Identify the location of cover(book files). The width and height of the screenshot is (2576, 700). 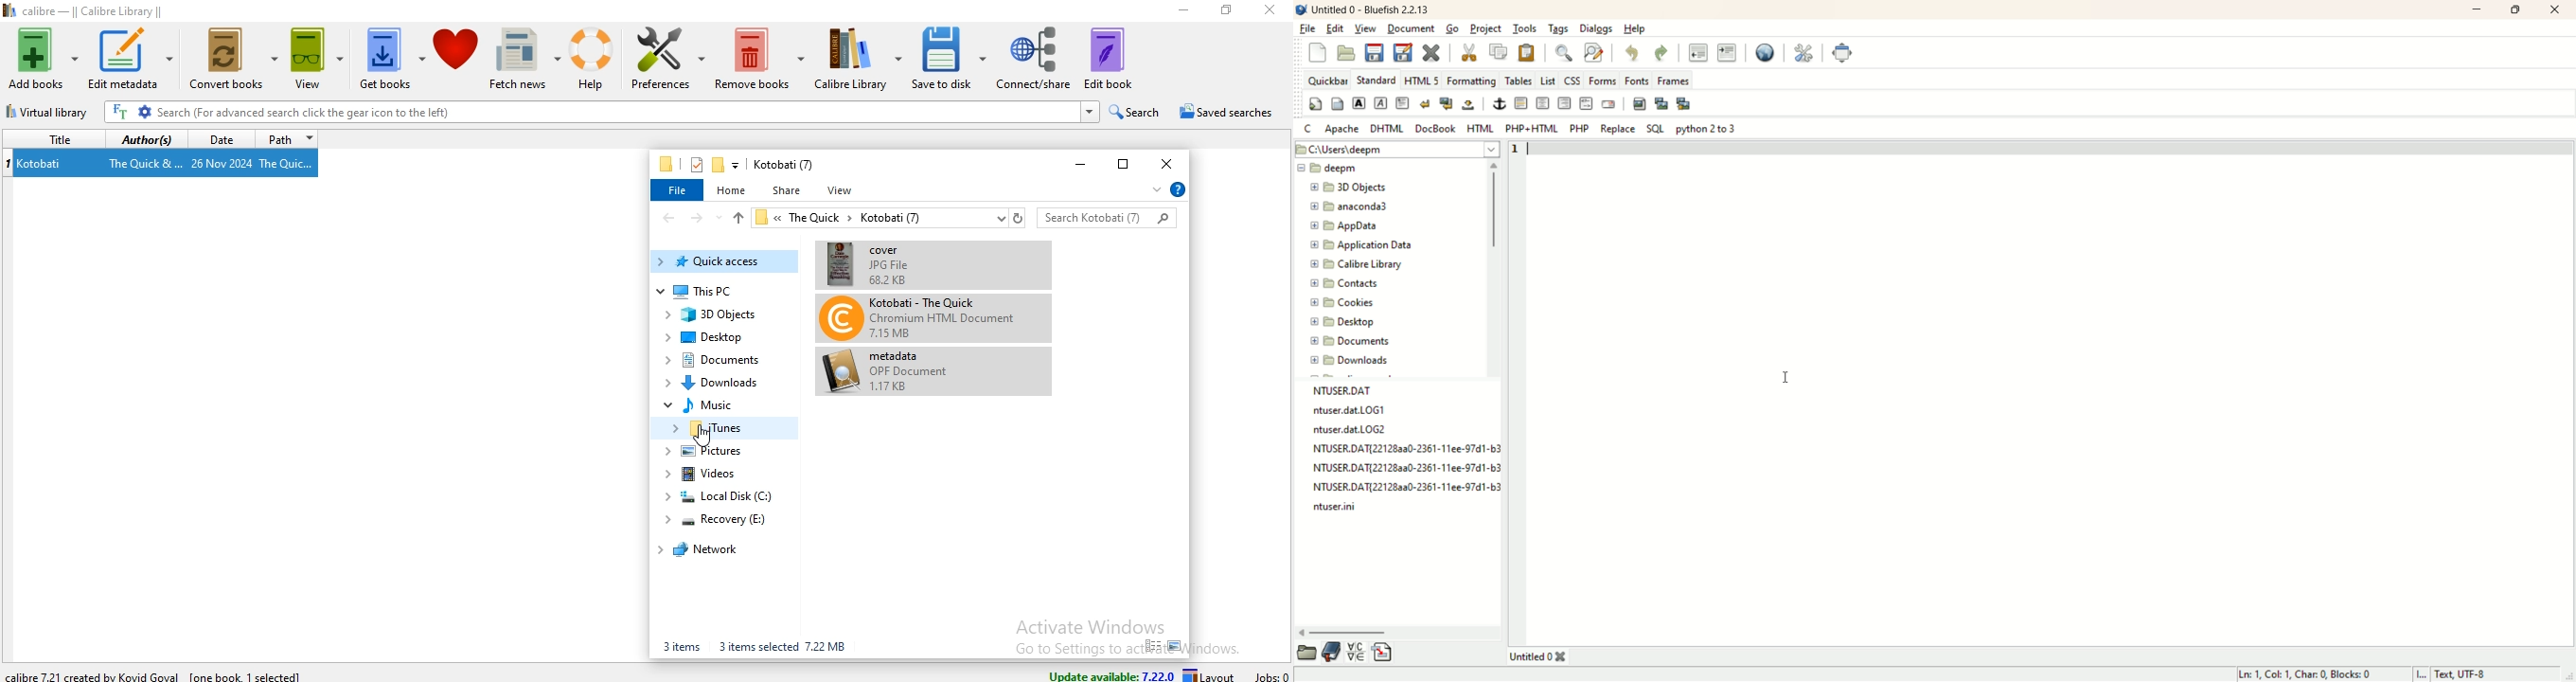
(920, 262).